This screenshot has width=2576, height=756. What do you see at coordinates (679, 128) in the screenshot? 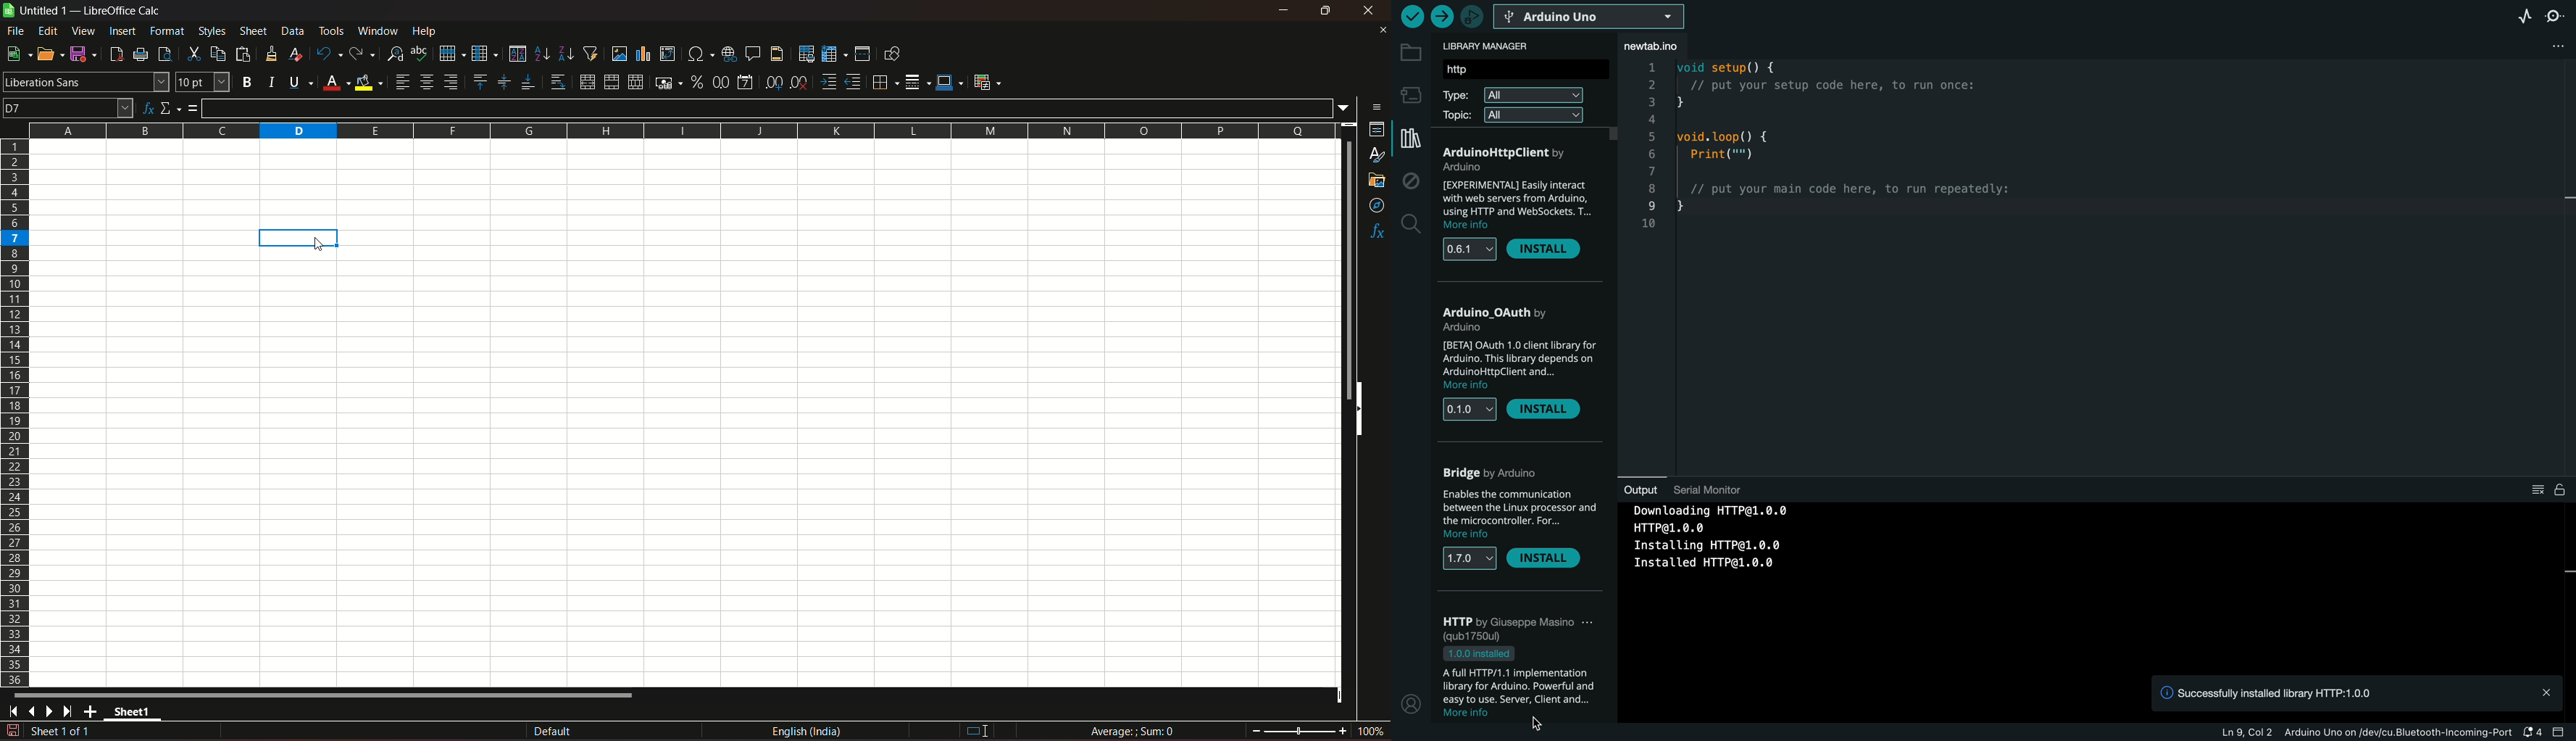
I see `columns` at bounding box center [679, 128].